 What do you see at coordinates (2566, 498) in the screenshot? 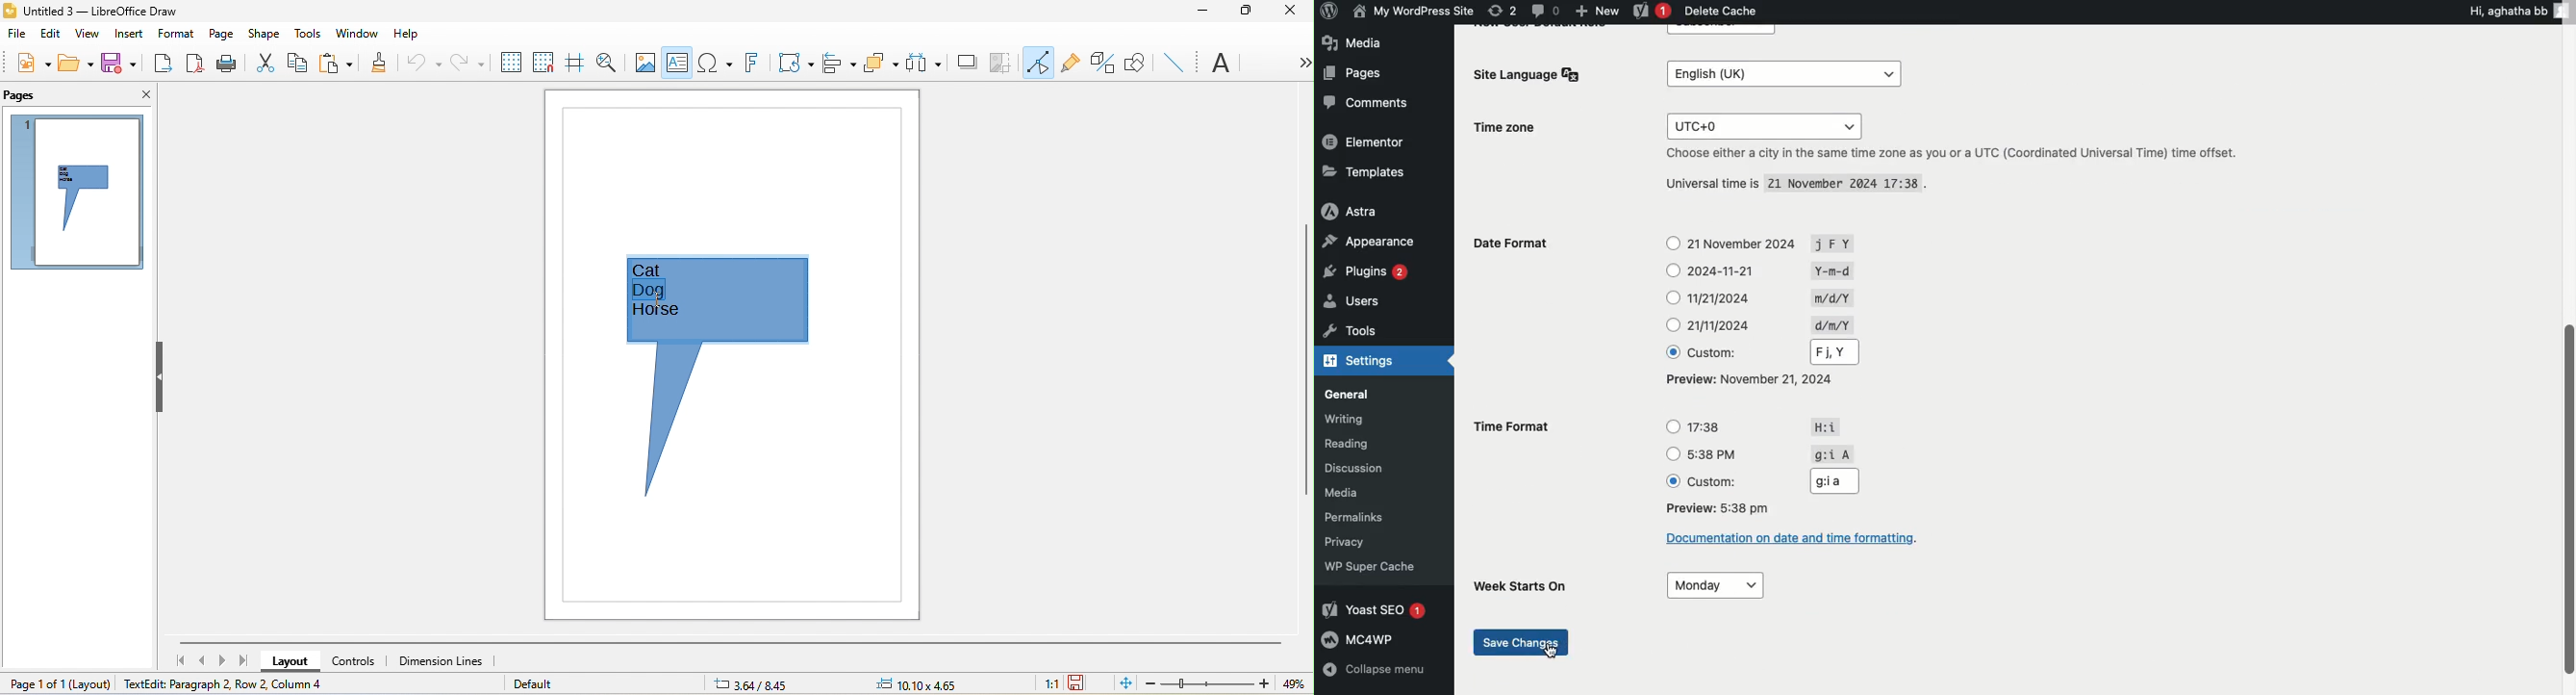
I see `scroll bar` at bounding box center [2566, 498].